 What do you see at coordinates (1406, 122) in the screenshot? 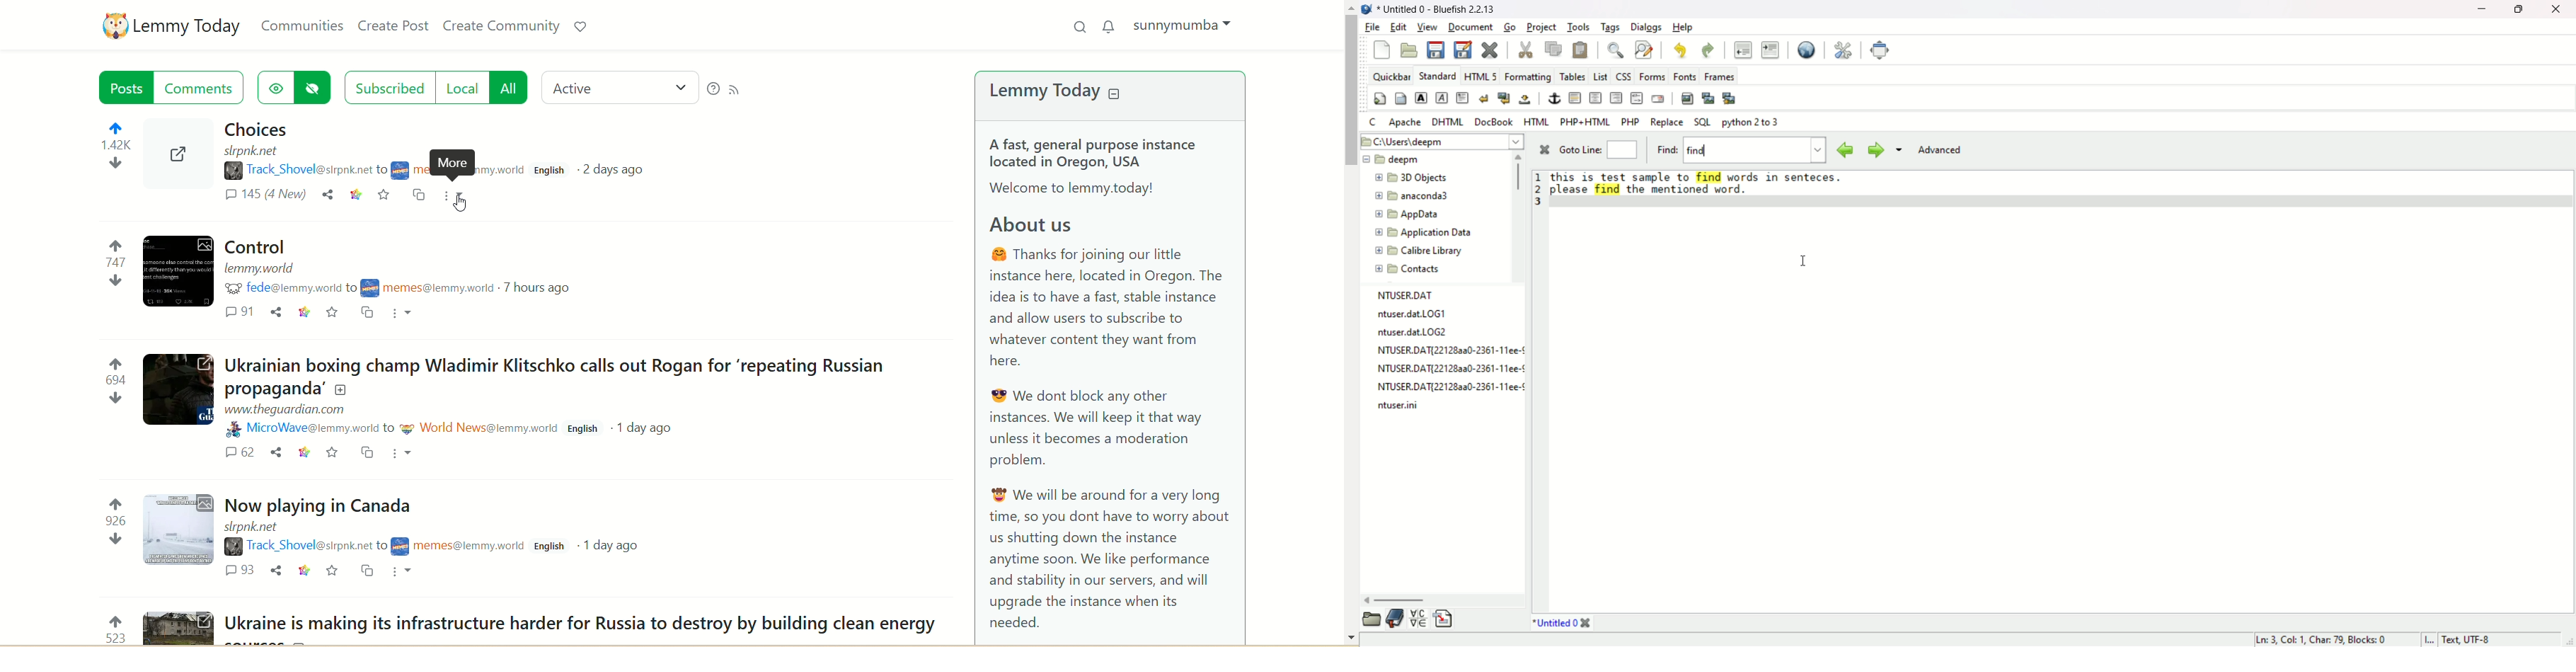
I see `apache` at bounding box center [1406, 122].